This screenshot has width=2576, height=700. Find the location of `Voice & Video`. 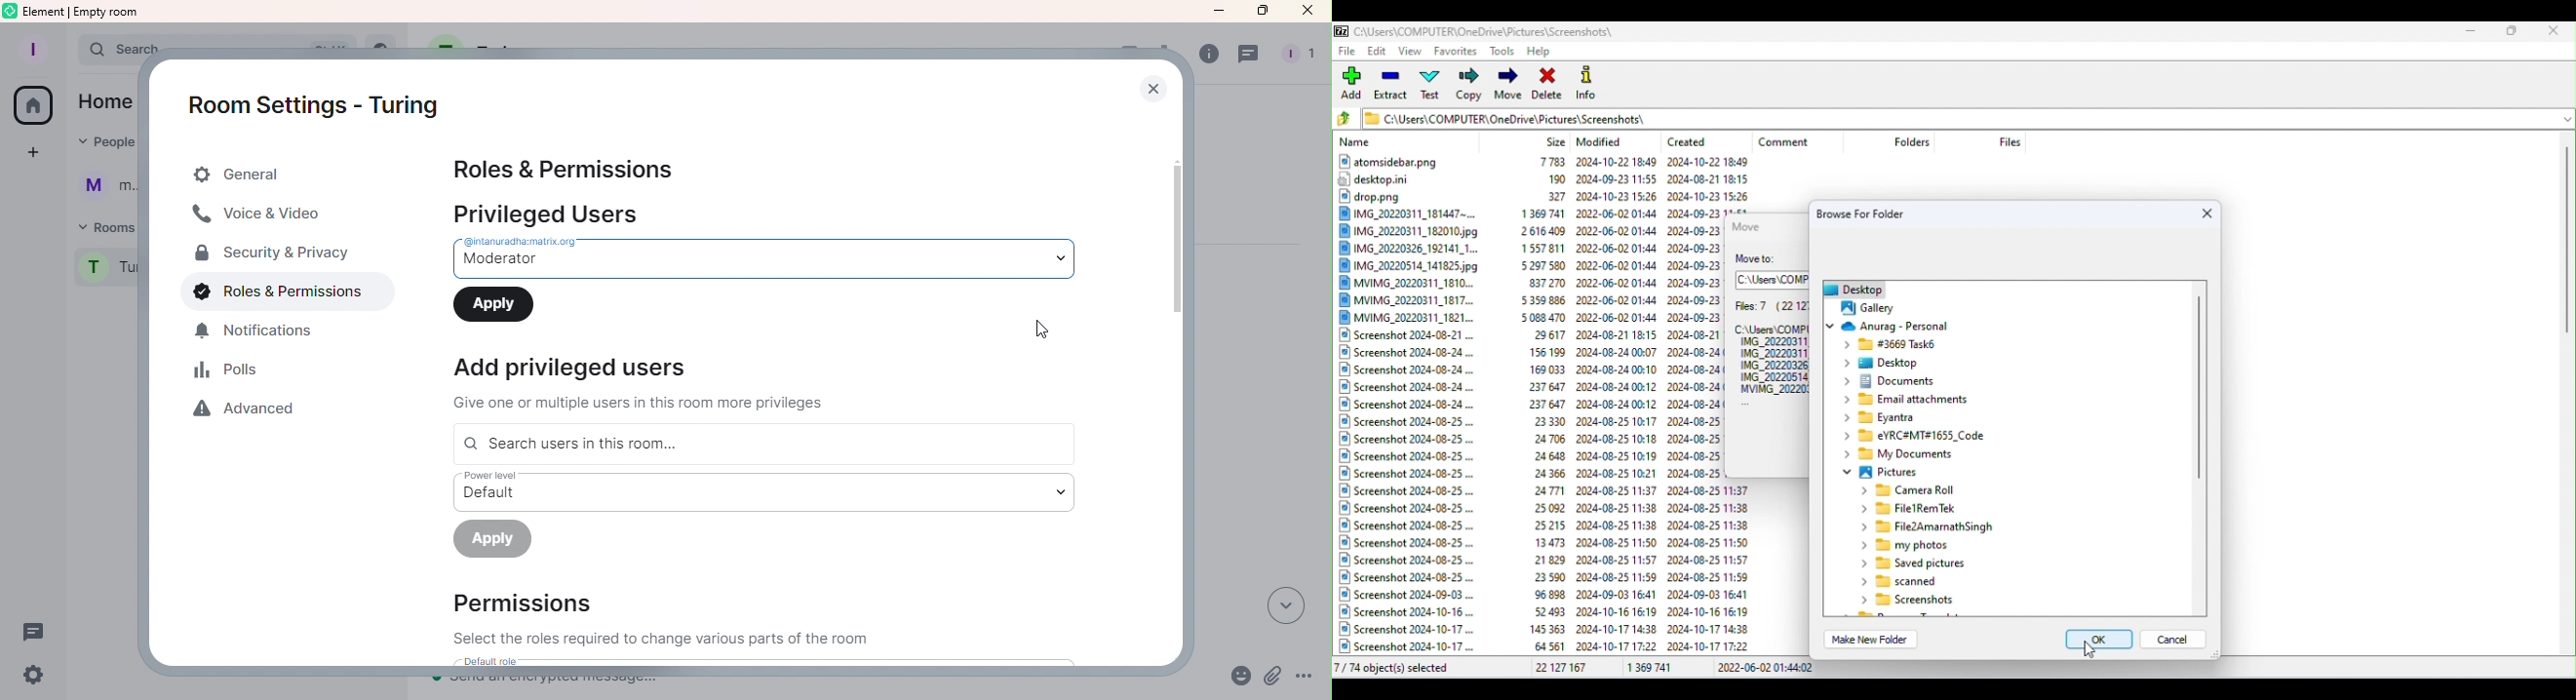

Voice & Video is located at coordinates (280, 214).